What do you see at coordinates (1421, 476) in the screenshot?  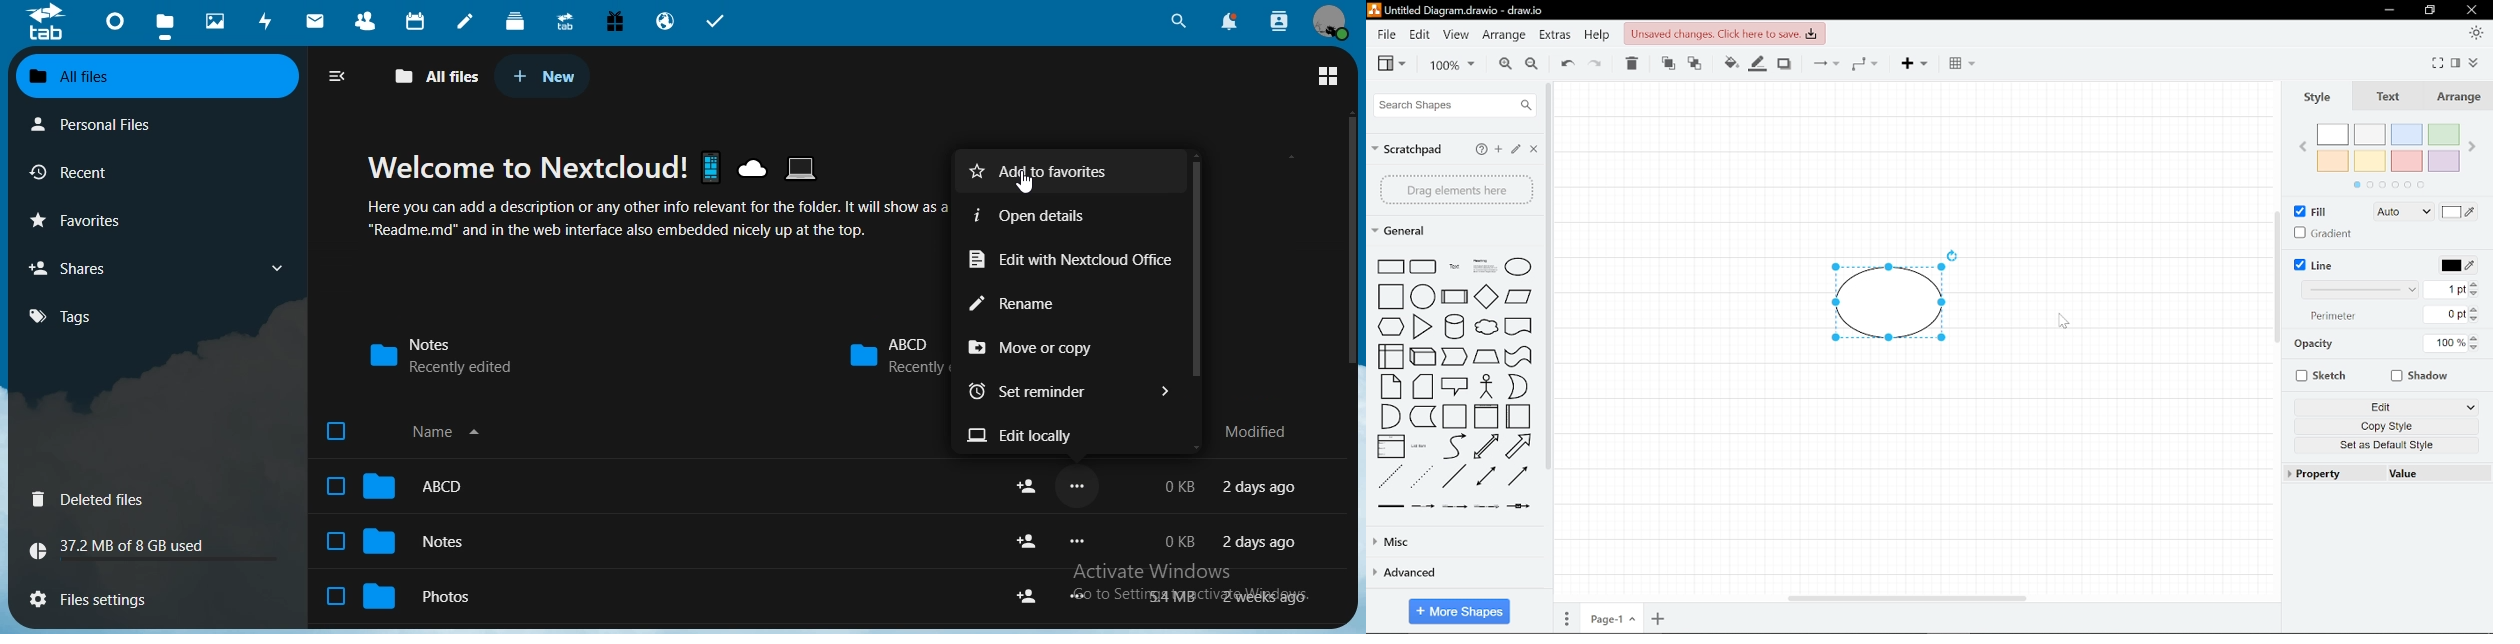 I see `dotted line` at bounding box center [1421, 476].